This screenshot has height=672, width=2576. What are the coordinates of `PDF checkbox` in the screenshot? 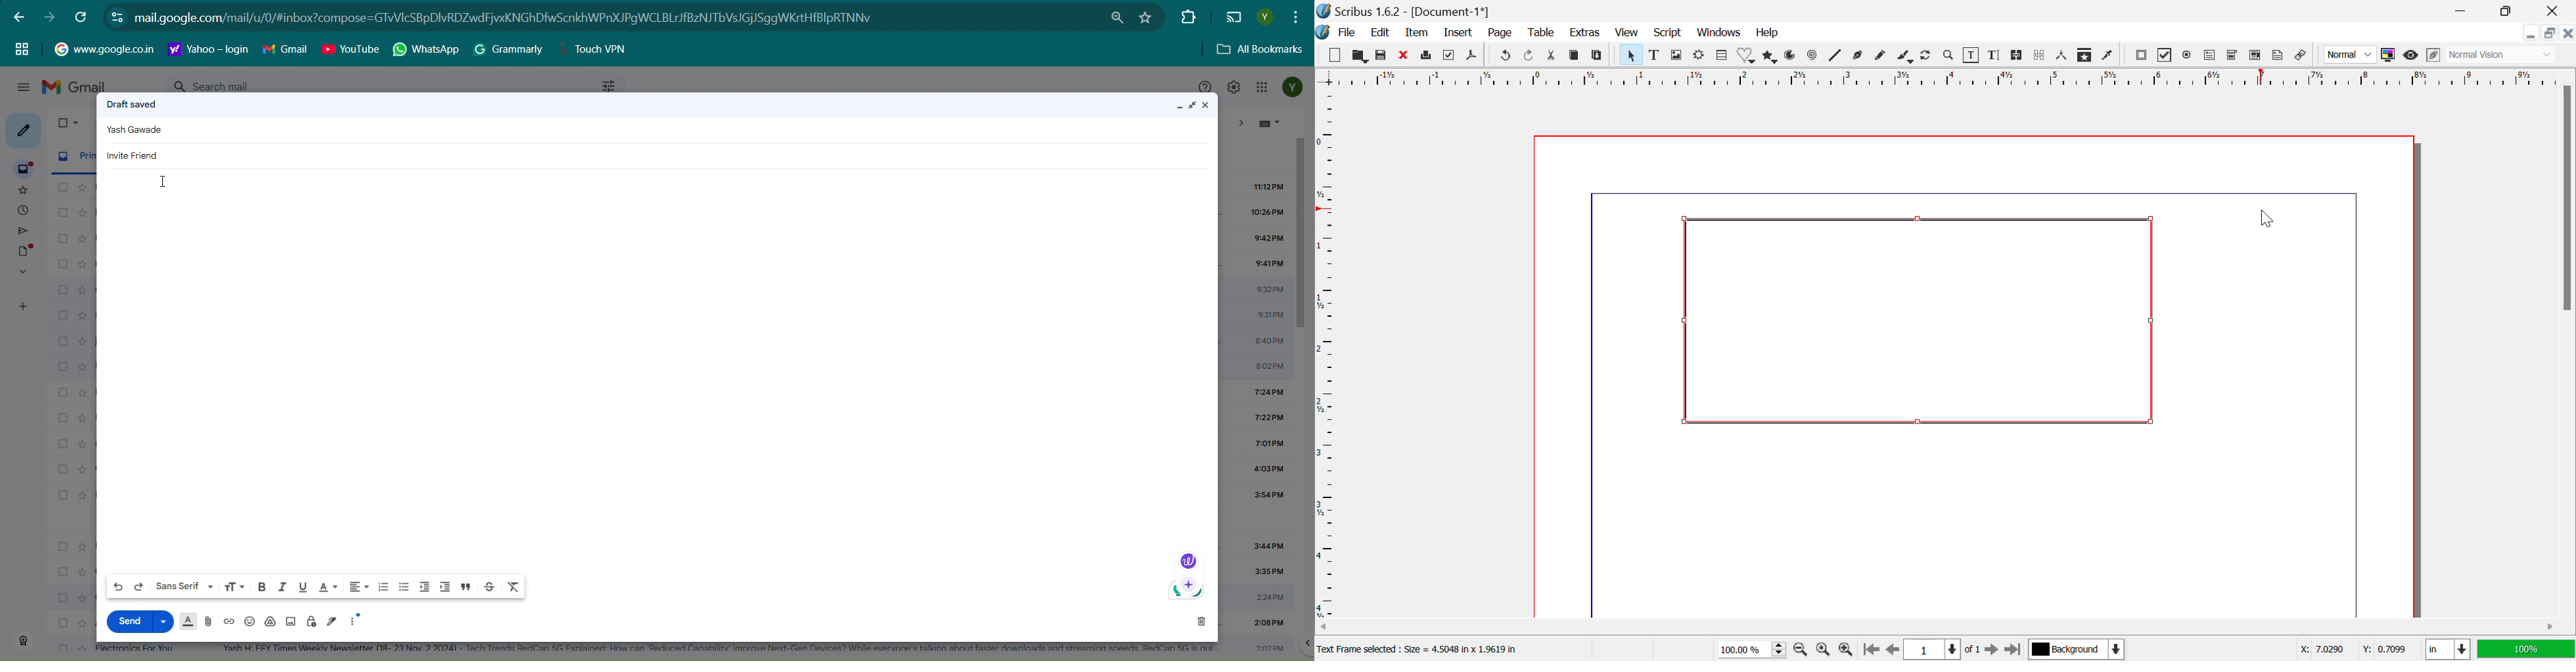 It's located at (2166, 55).